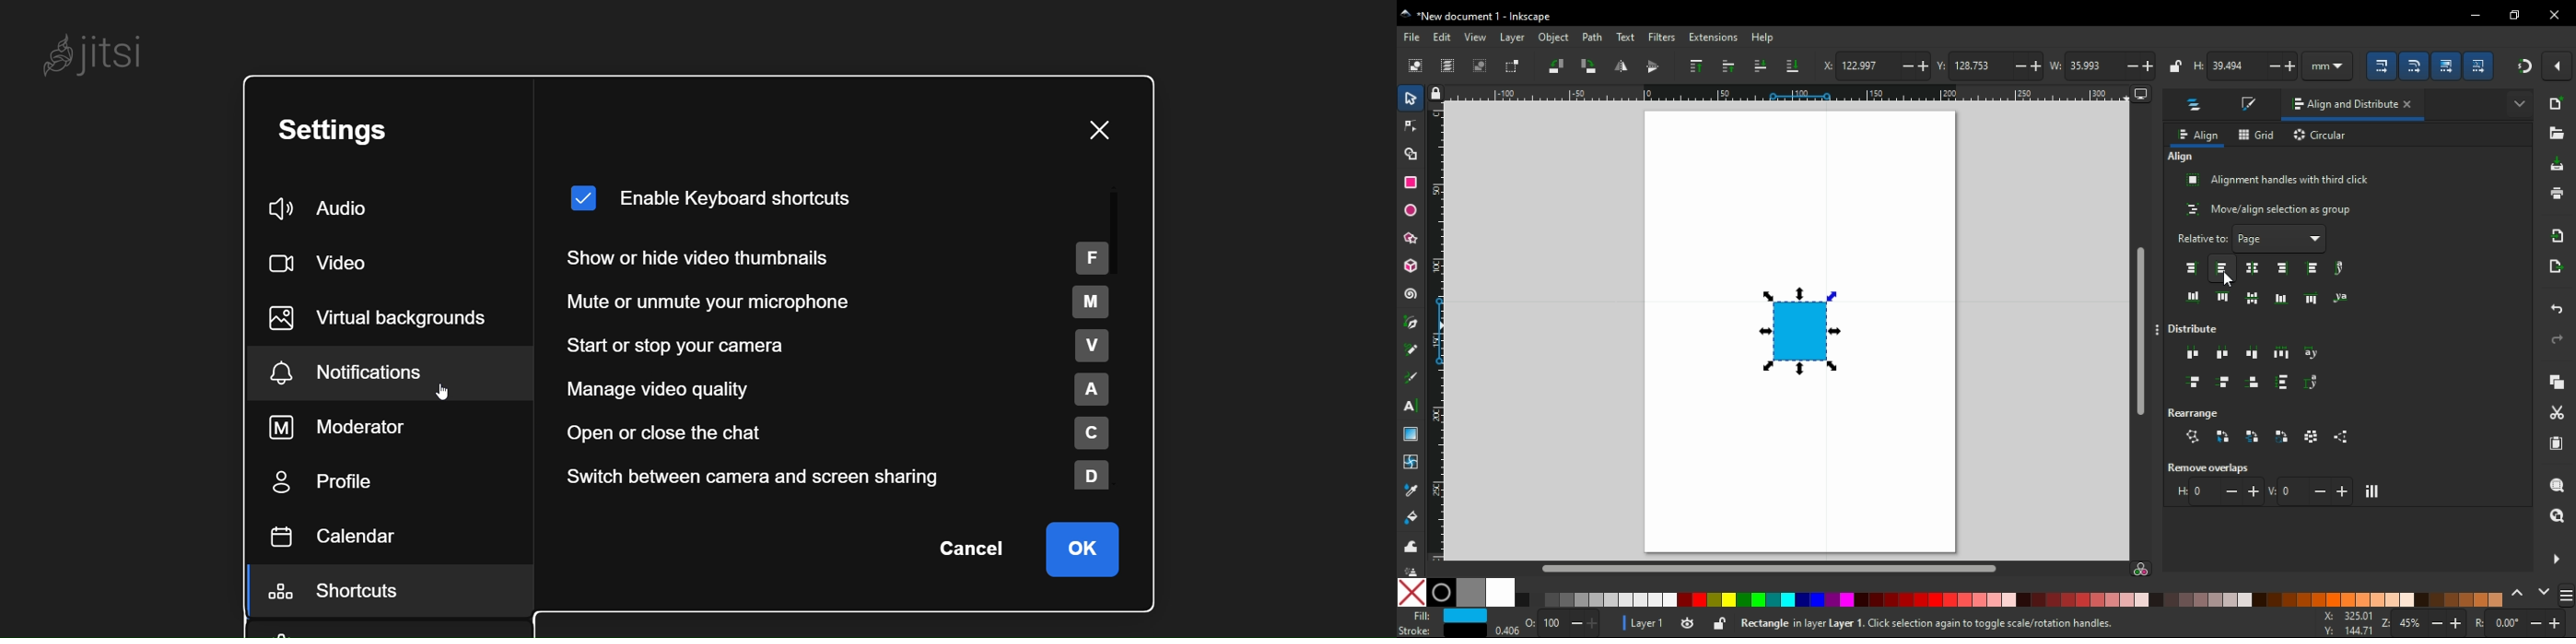 This screenshot has height=644, width=2576. I want to click on show, so click(2521, 103).